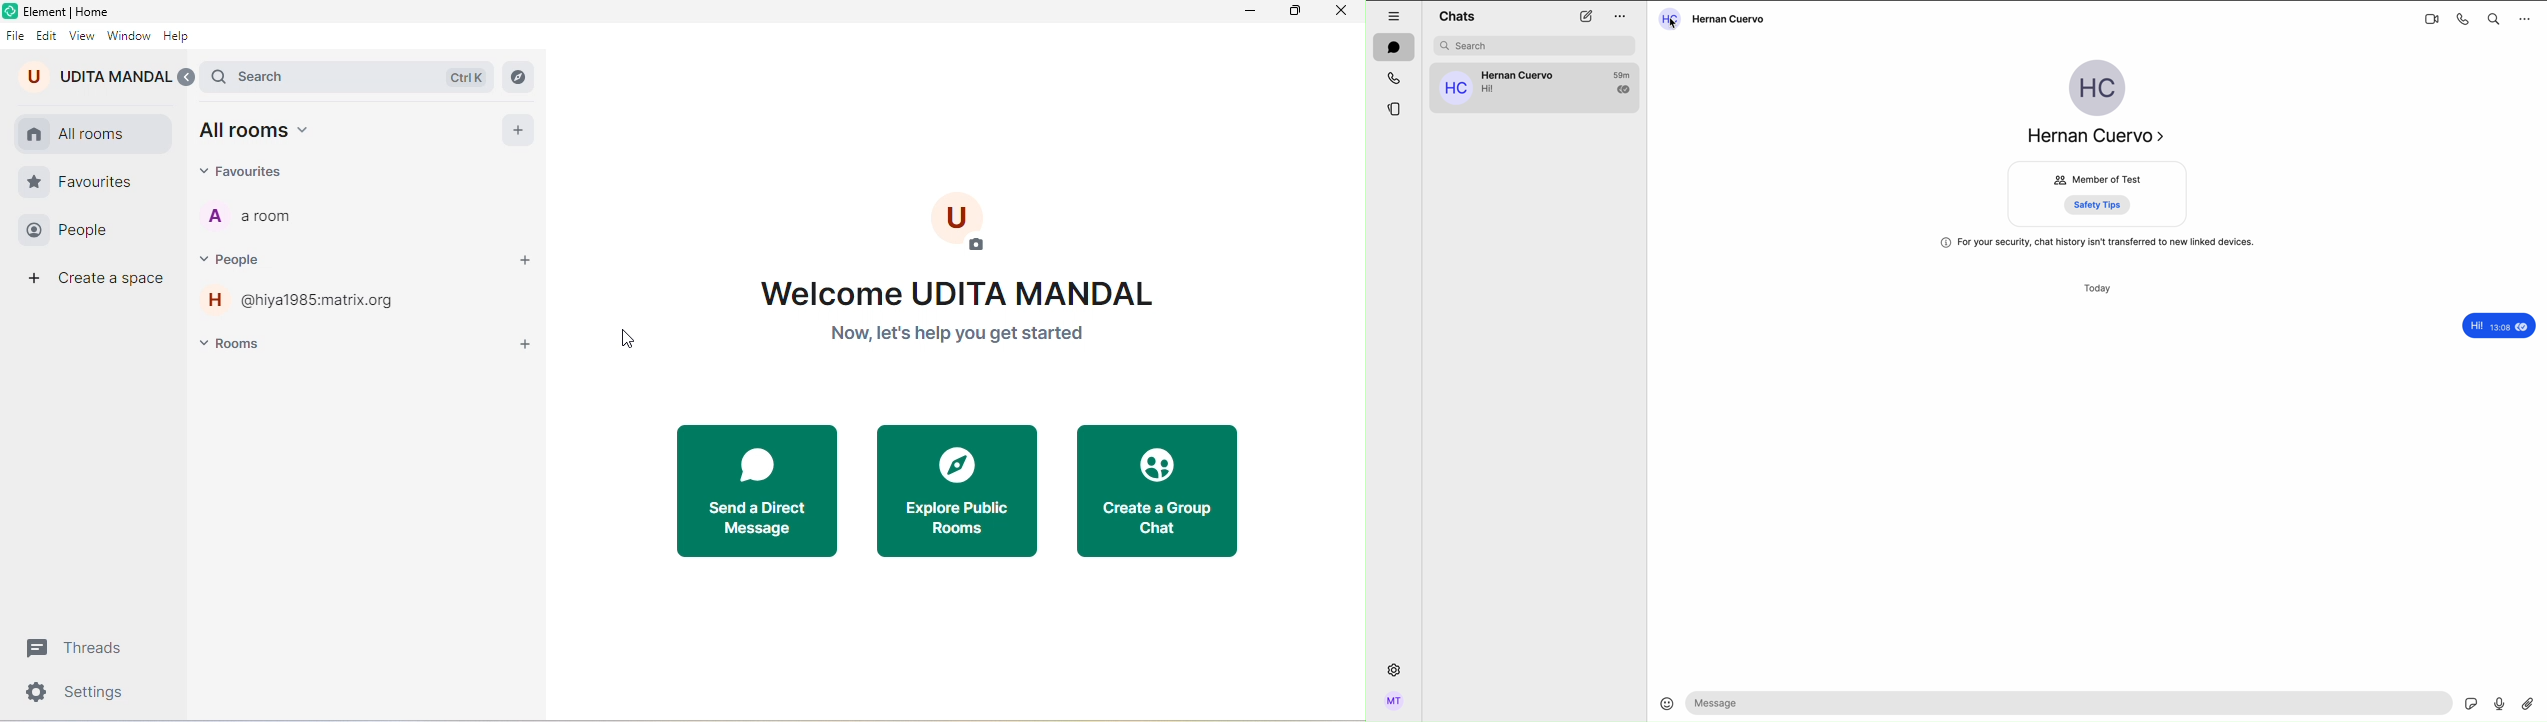  What do you see at coordinates (16, 35) in the screenshot?
I see `file` at bounding box center [16, 35].